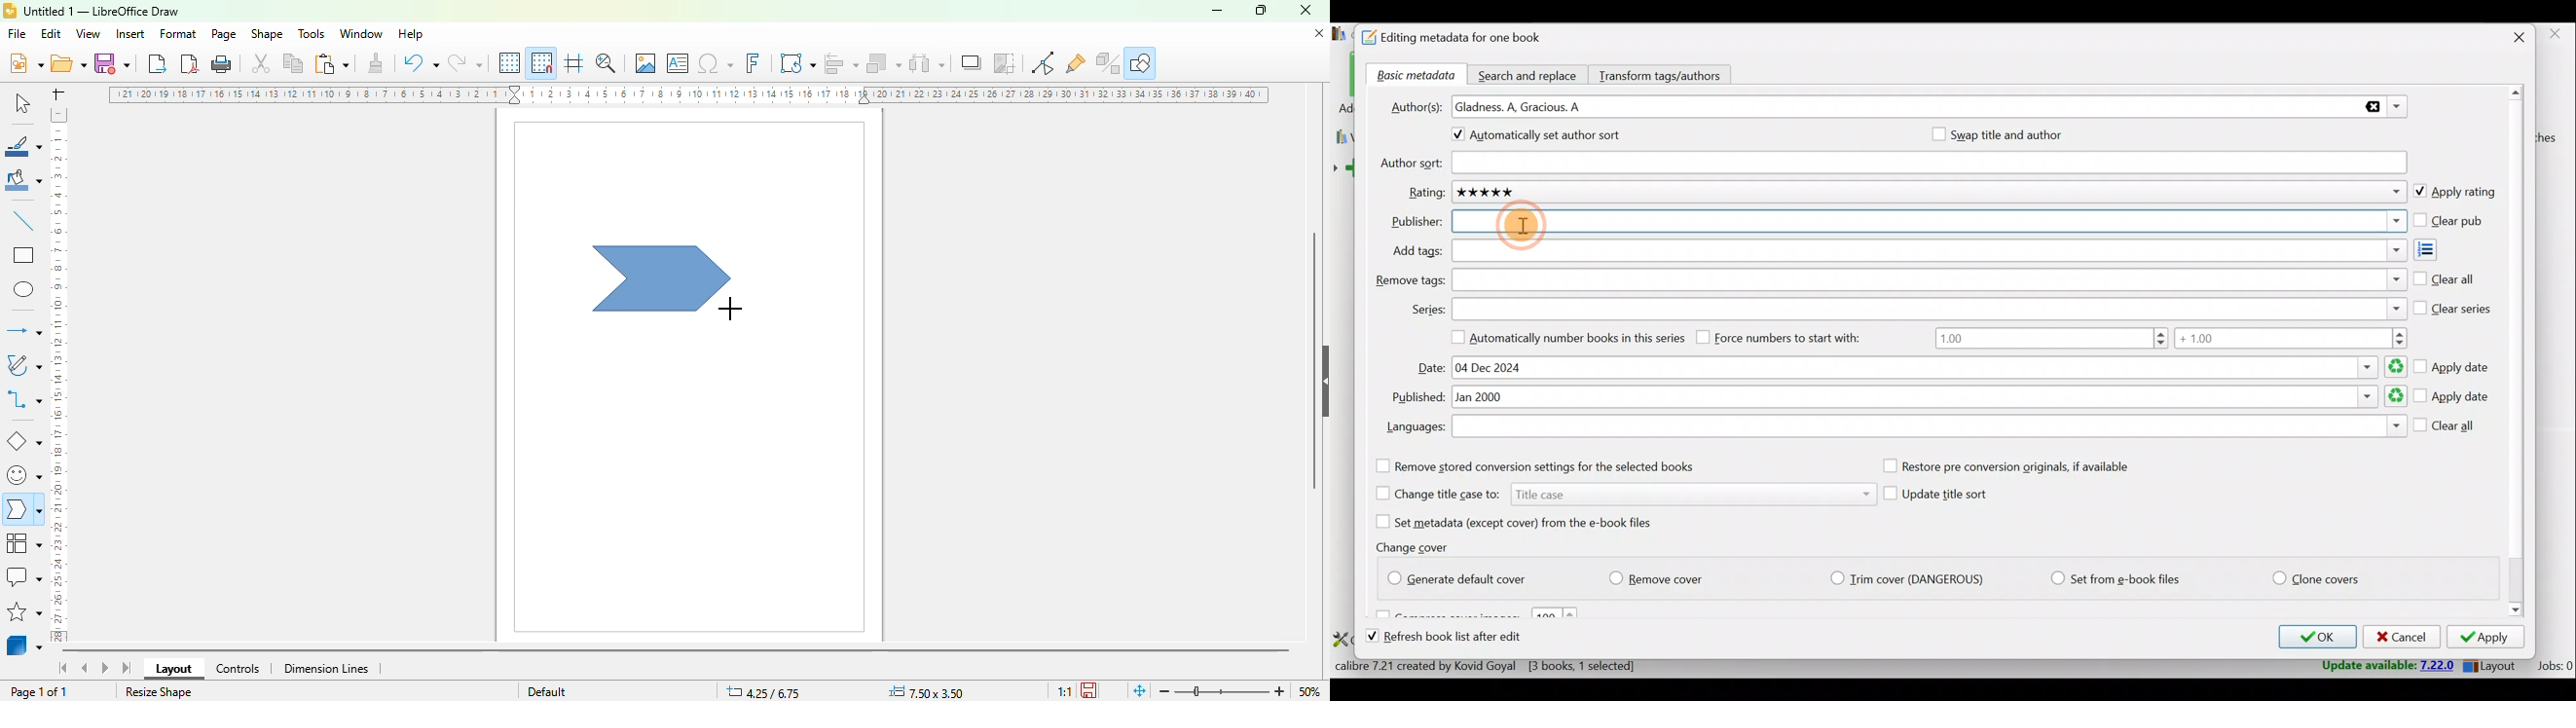  Describe the element at coordinates (377, 61) in the screenshot. I see `clone formatting` at that location.